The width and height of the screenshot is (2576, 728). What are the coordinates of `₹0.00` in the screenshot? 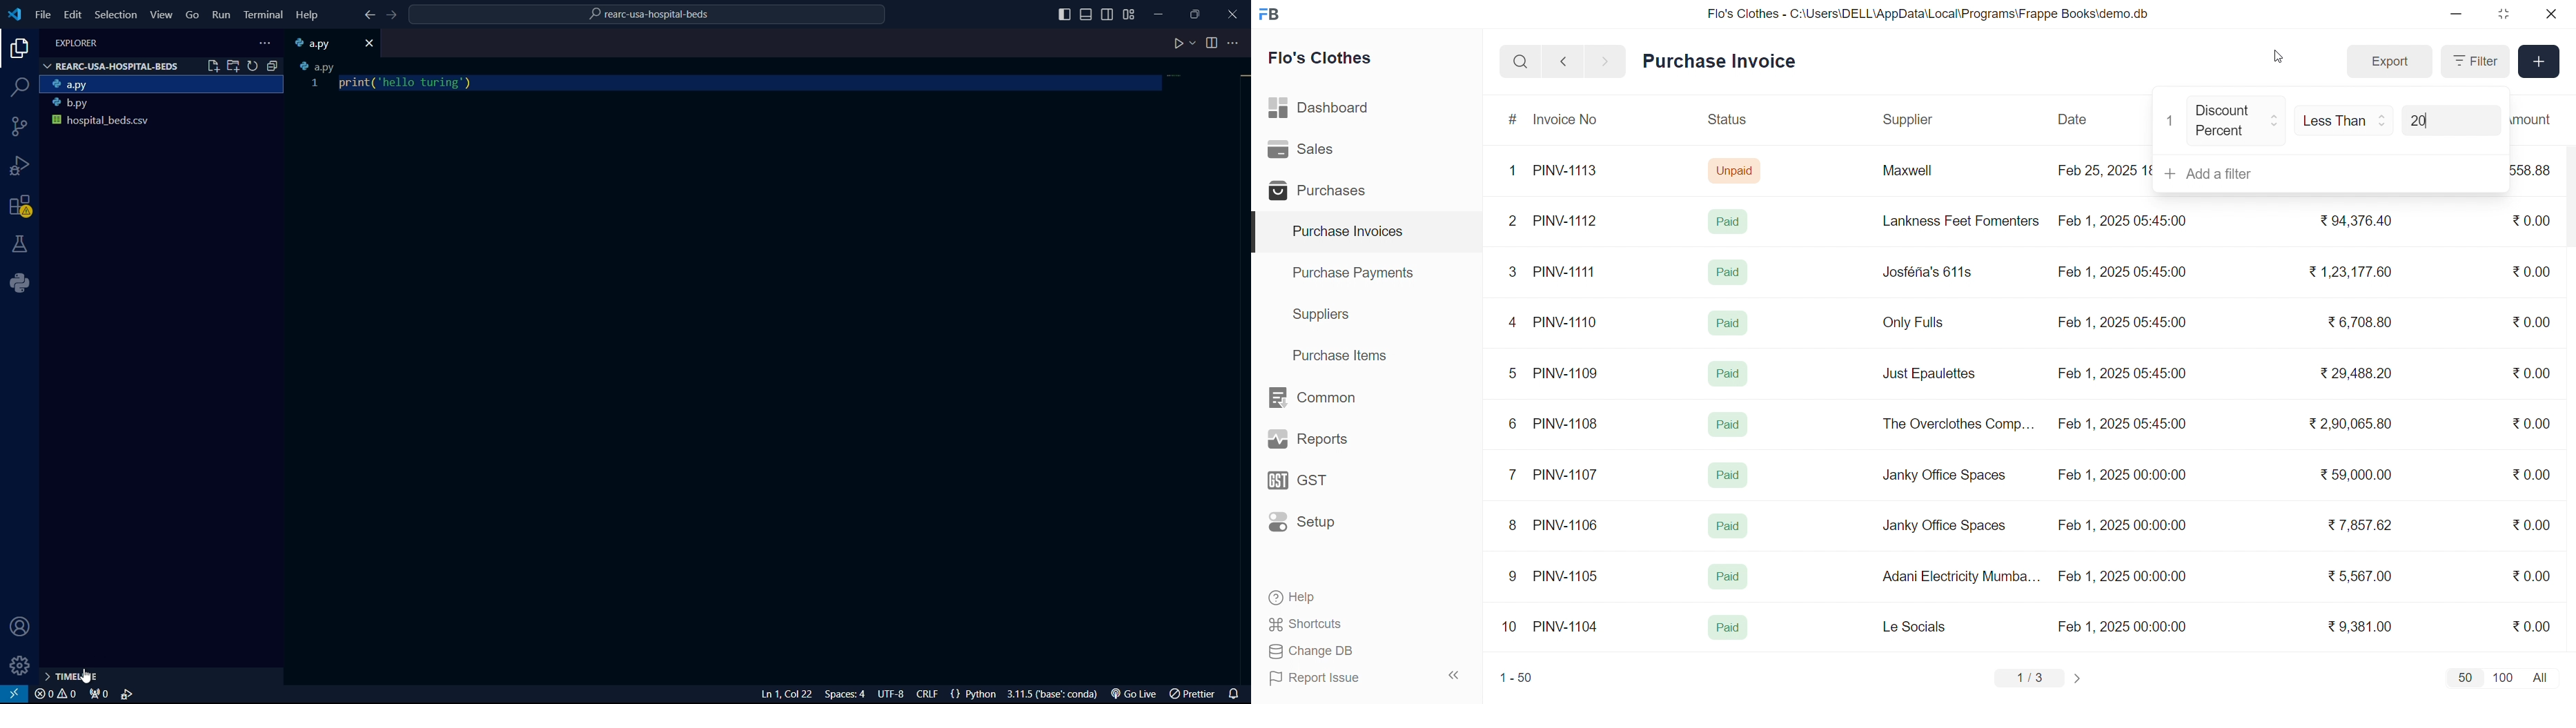 It's located at (2535, 473).